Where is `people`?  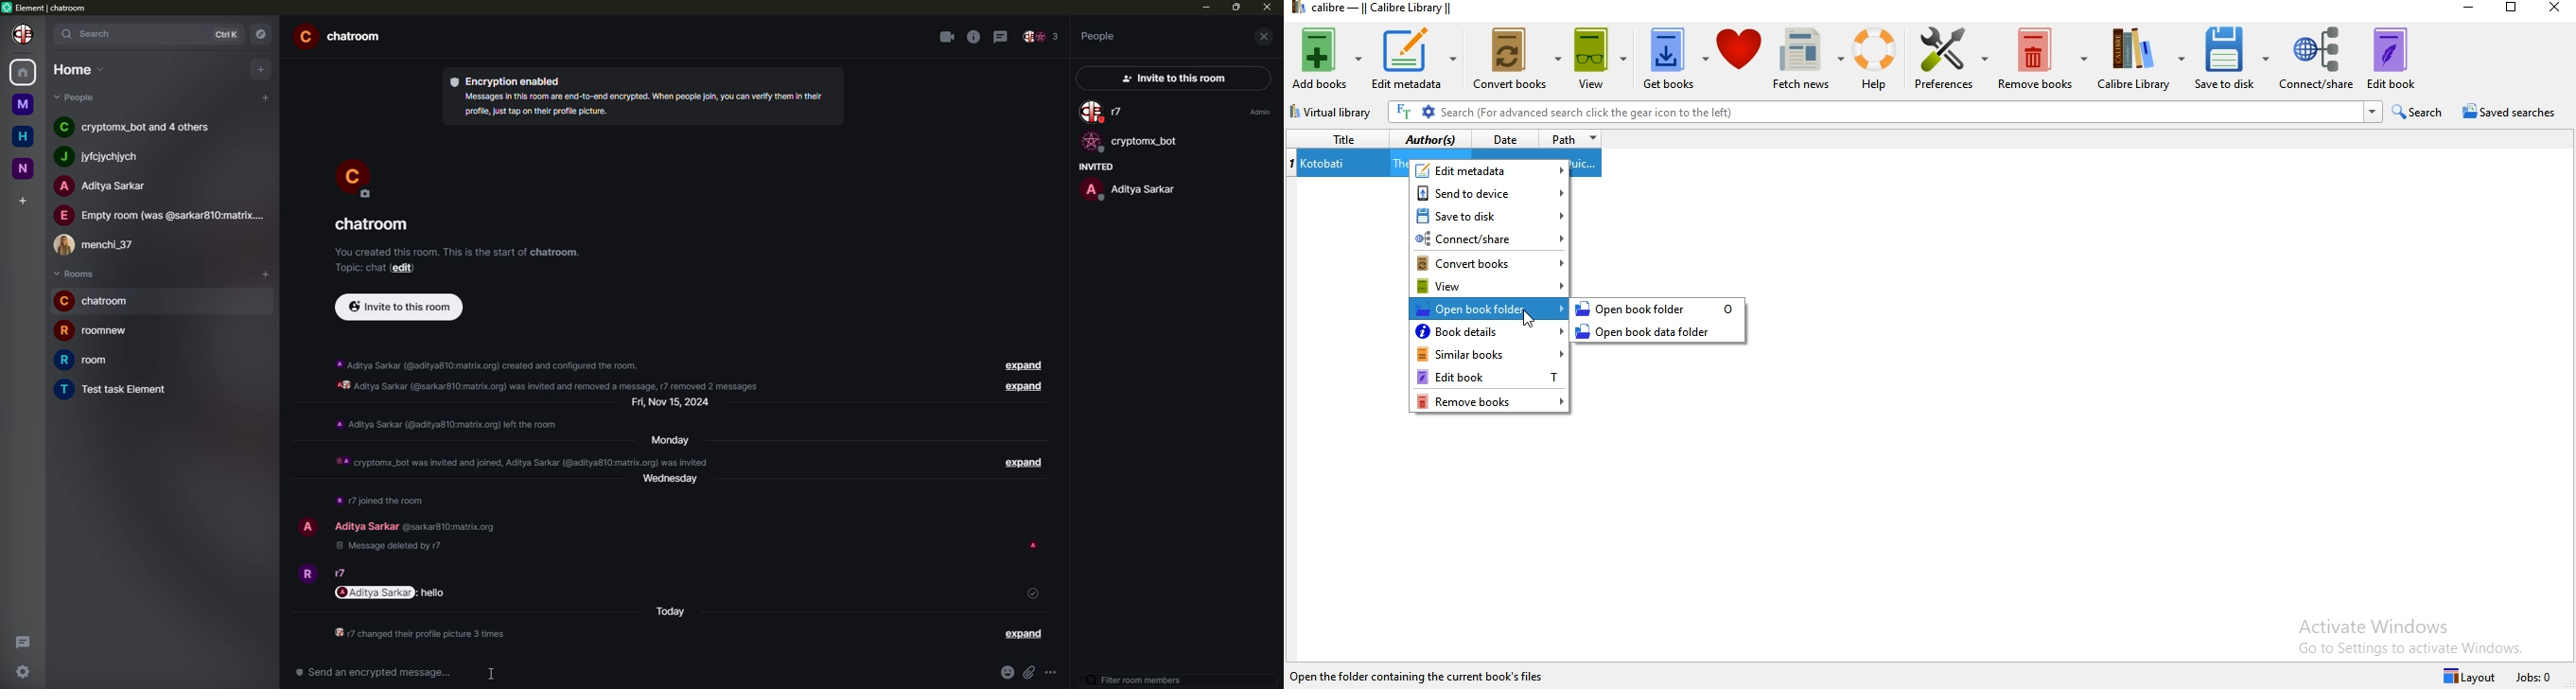
people is located at coordinates (160, 215).